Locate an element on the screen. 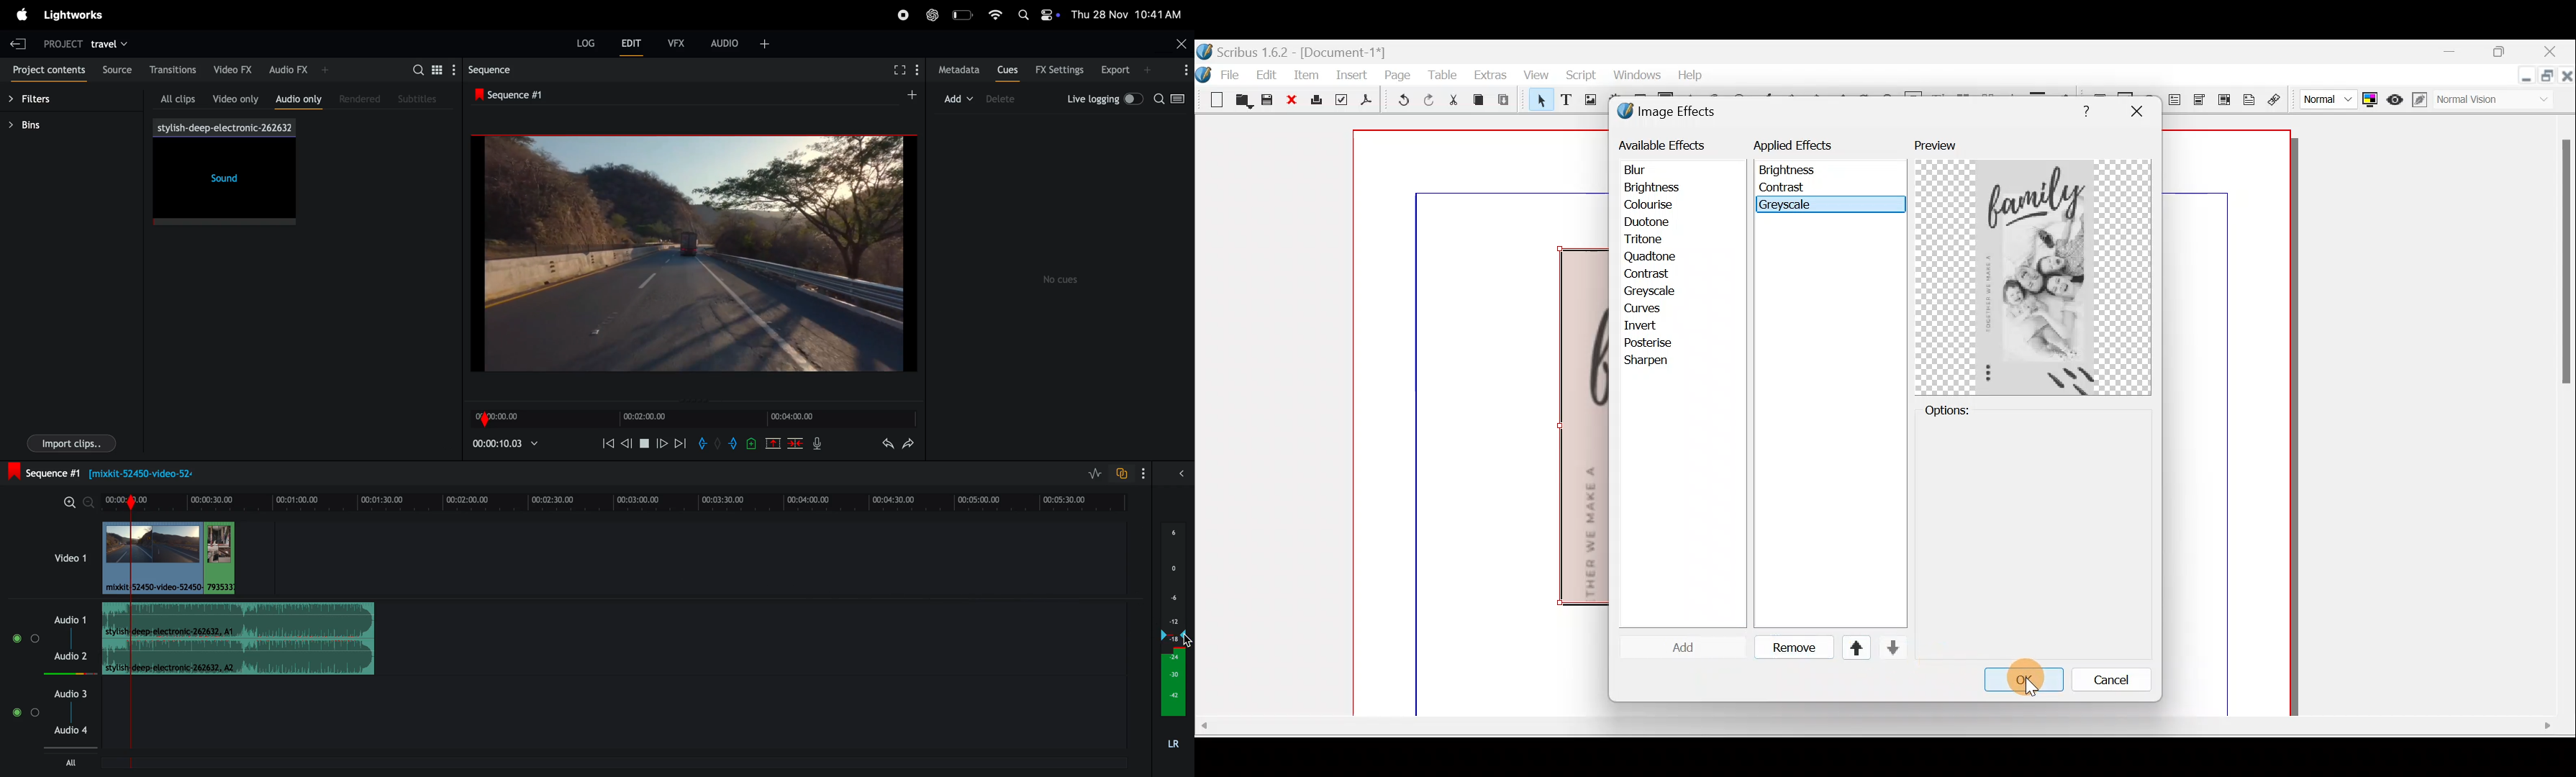 This screenshot has width=2576, height=784. PDF list box is located at coordinates (2223, 103).